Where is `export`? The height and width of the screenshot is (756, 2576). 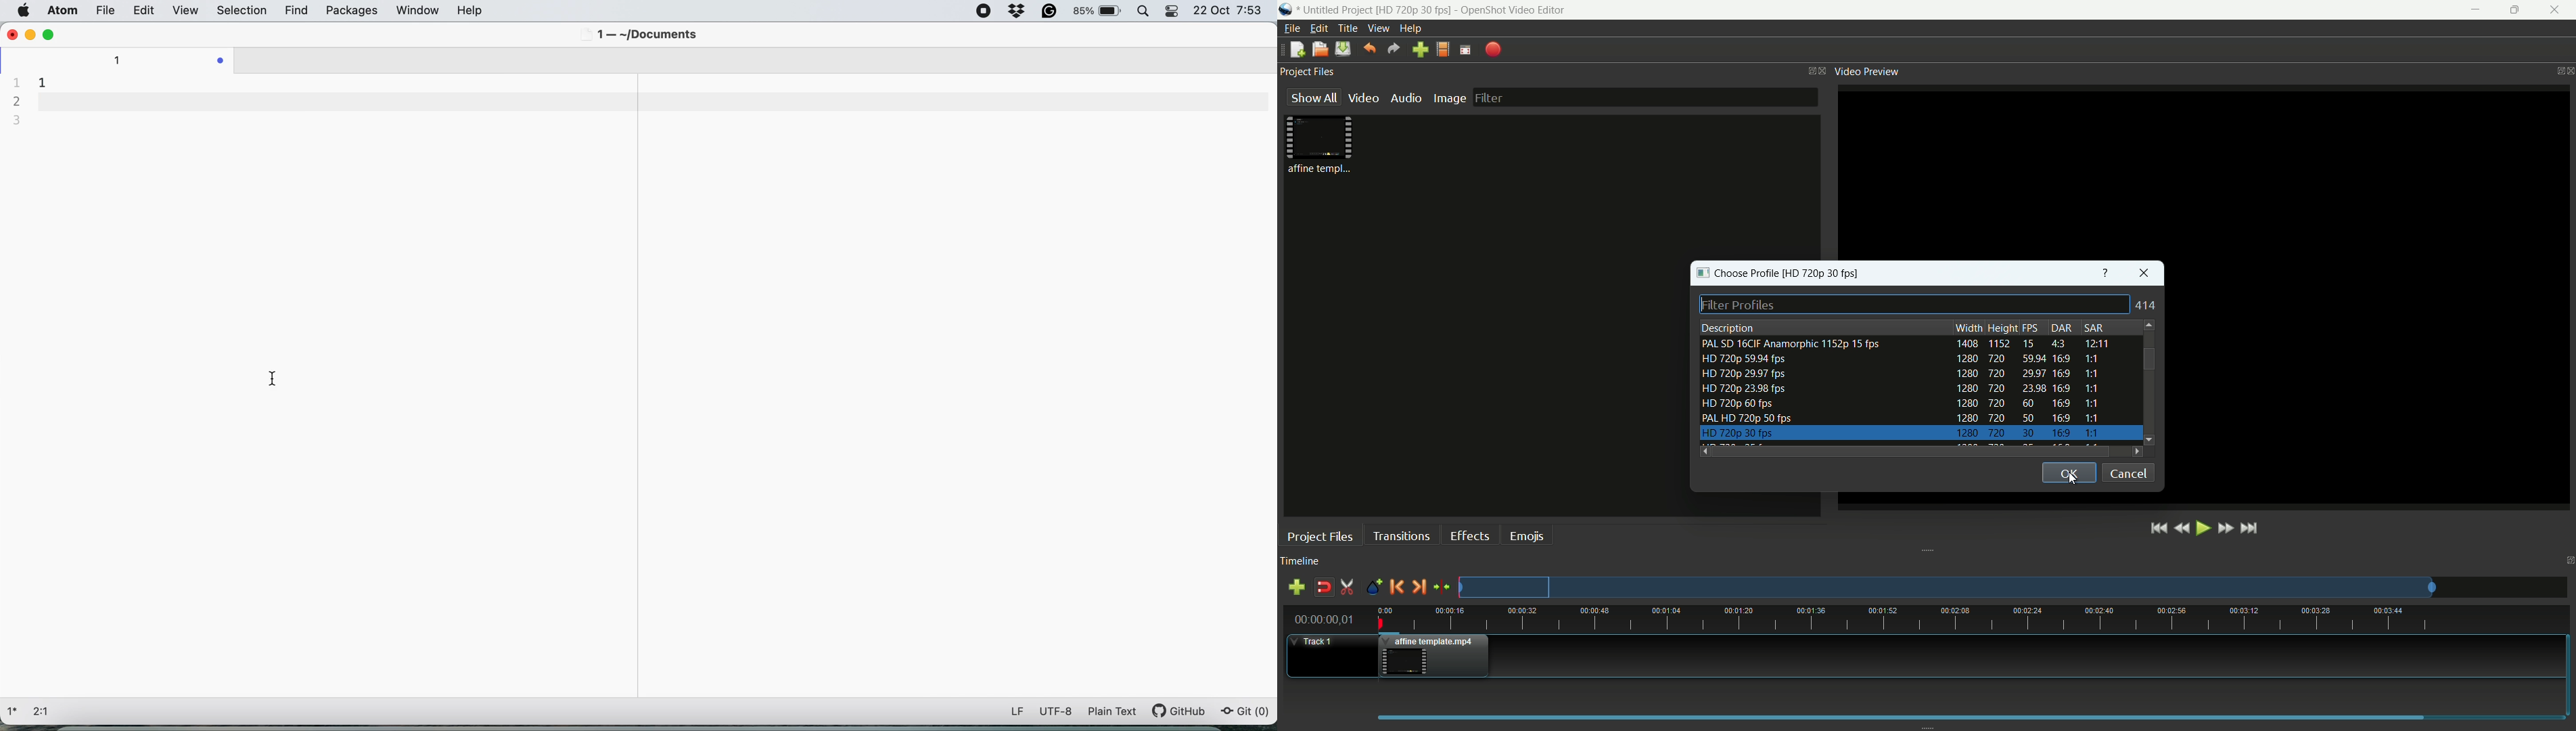 export is located at coordinates (1492, 50).